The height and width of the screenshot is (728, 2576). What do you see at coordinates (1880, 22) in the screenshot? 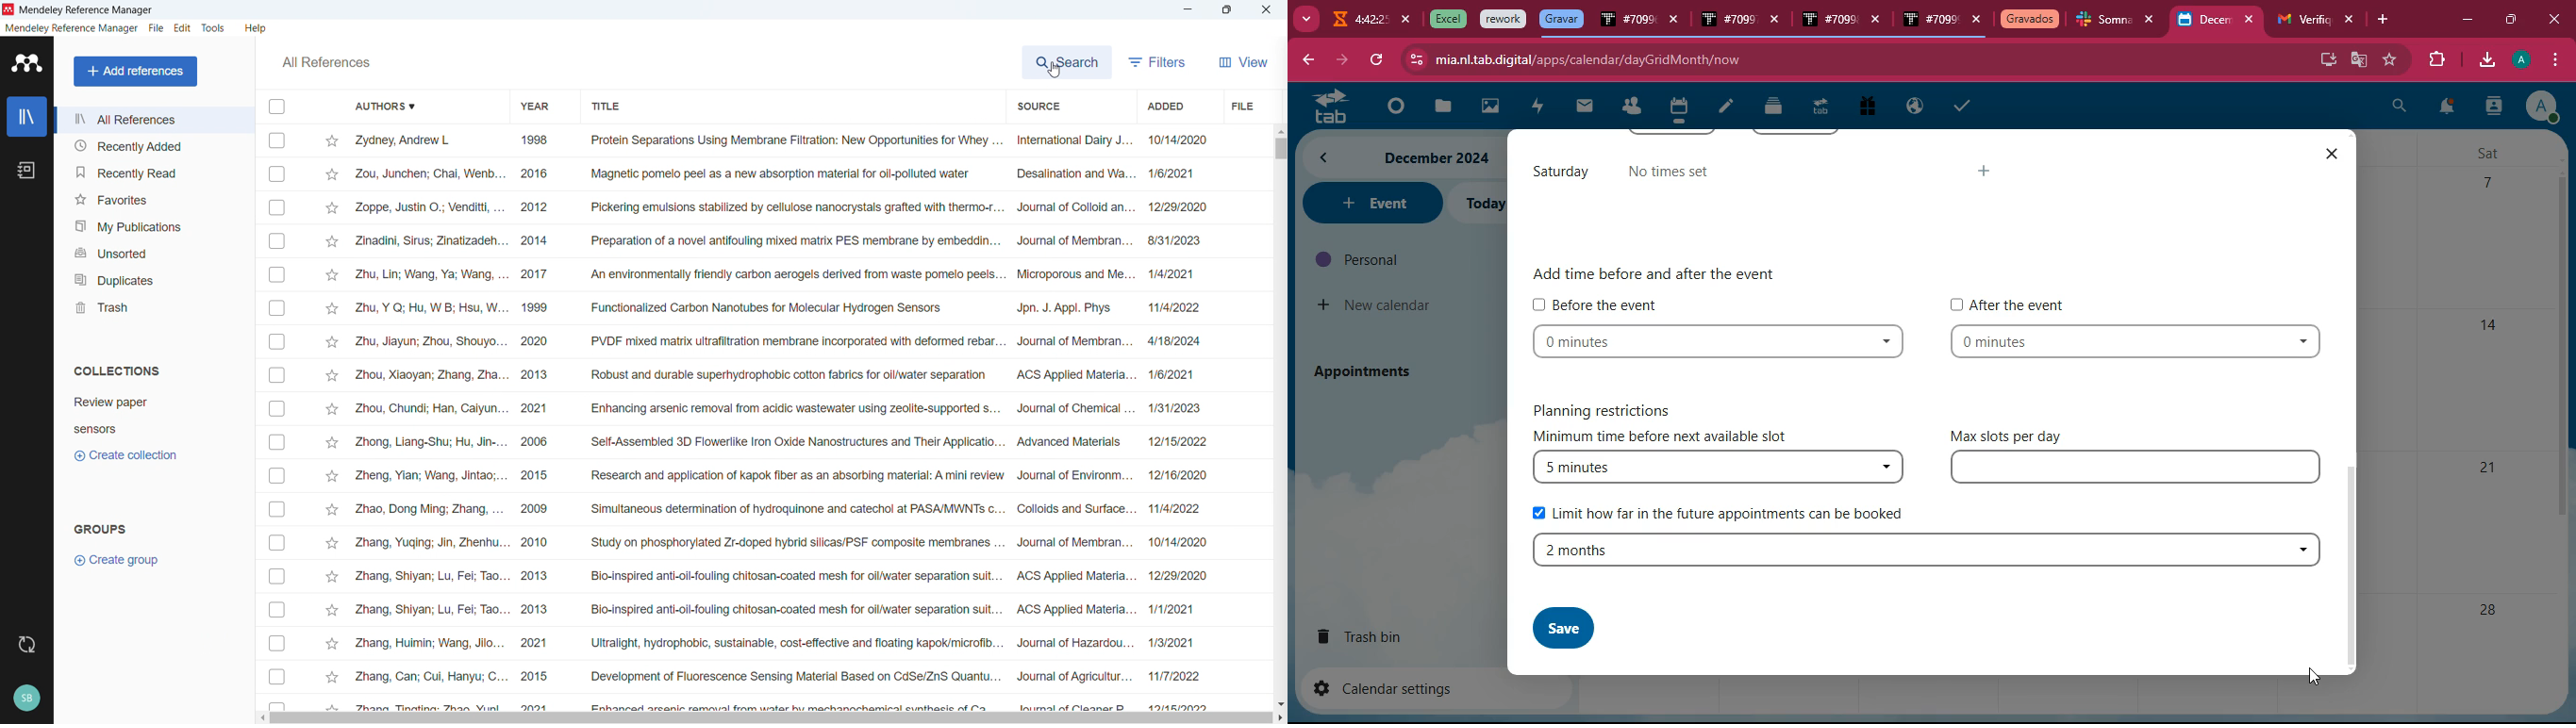
I see `close` at bounding box center [1880, 22].